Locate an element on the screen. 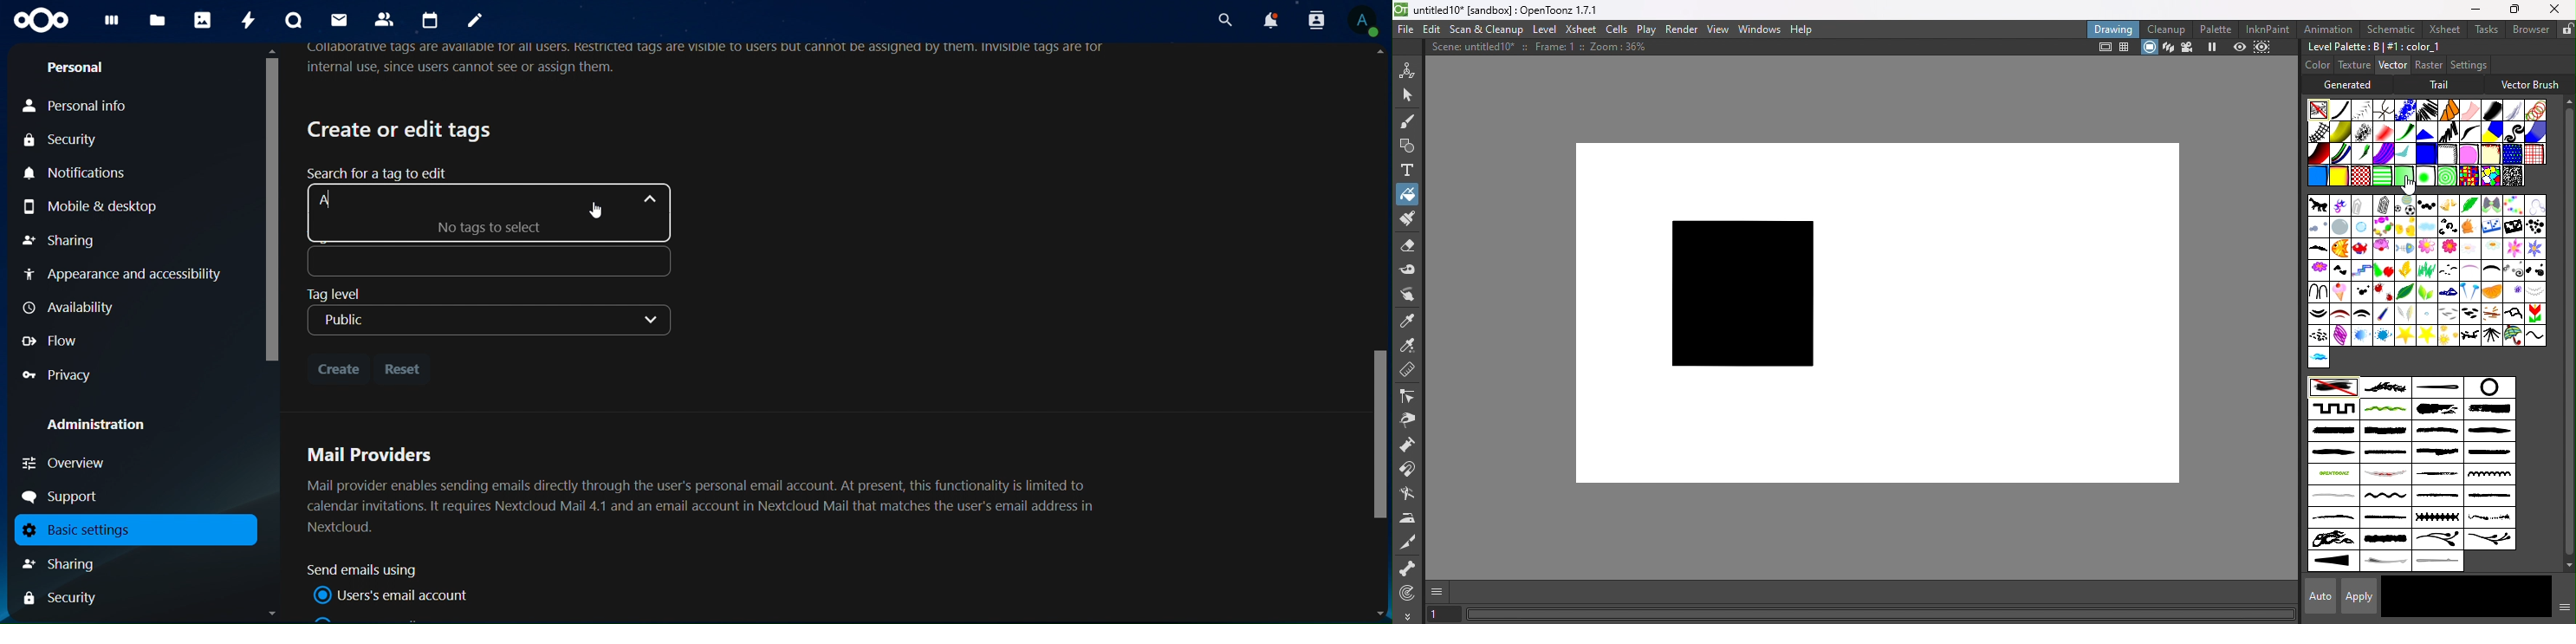 The height and width of the screenshot is (644, 2576). gutt is located at coordinates (2448, 270).